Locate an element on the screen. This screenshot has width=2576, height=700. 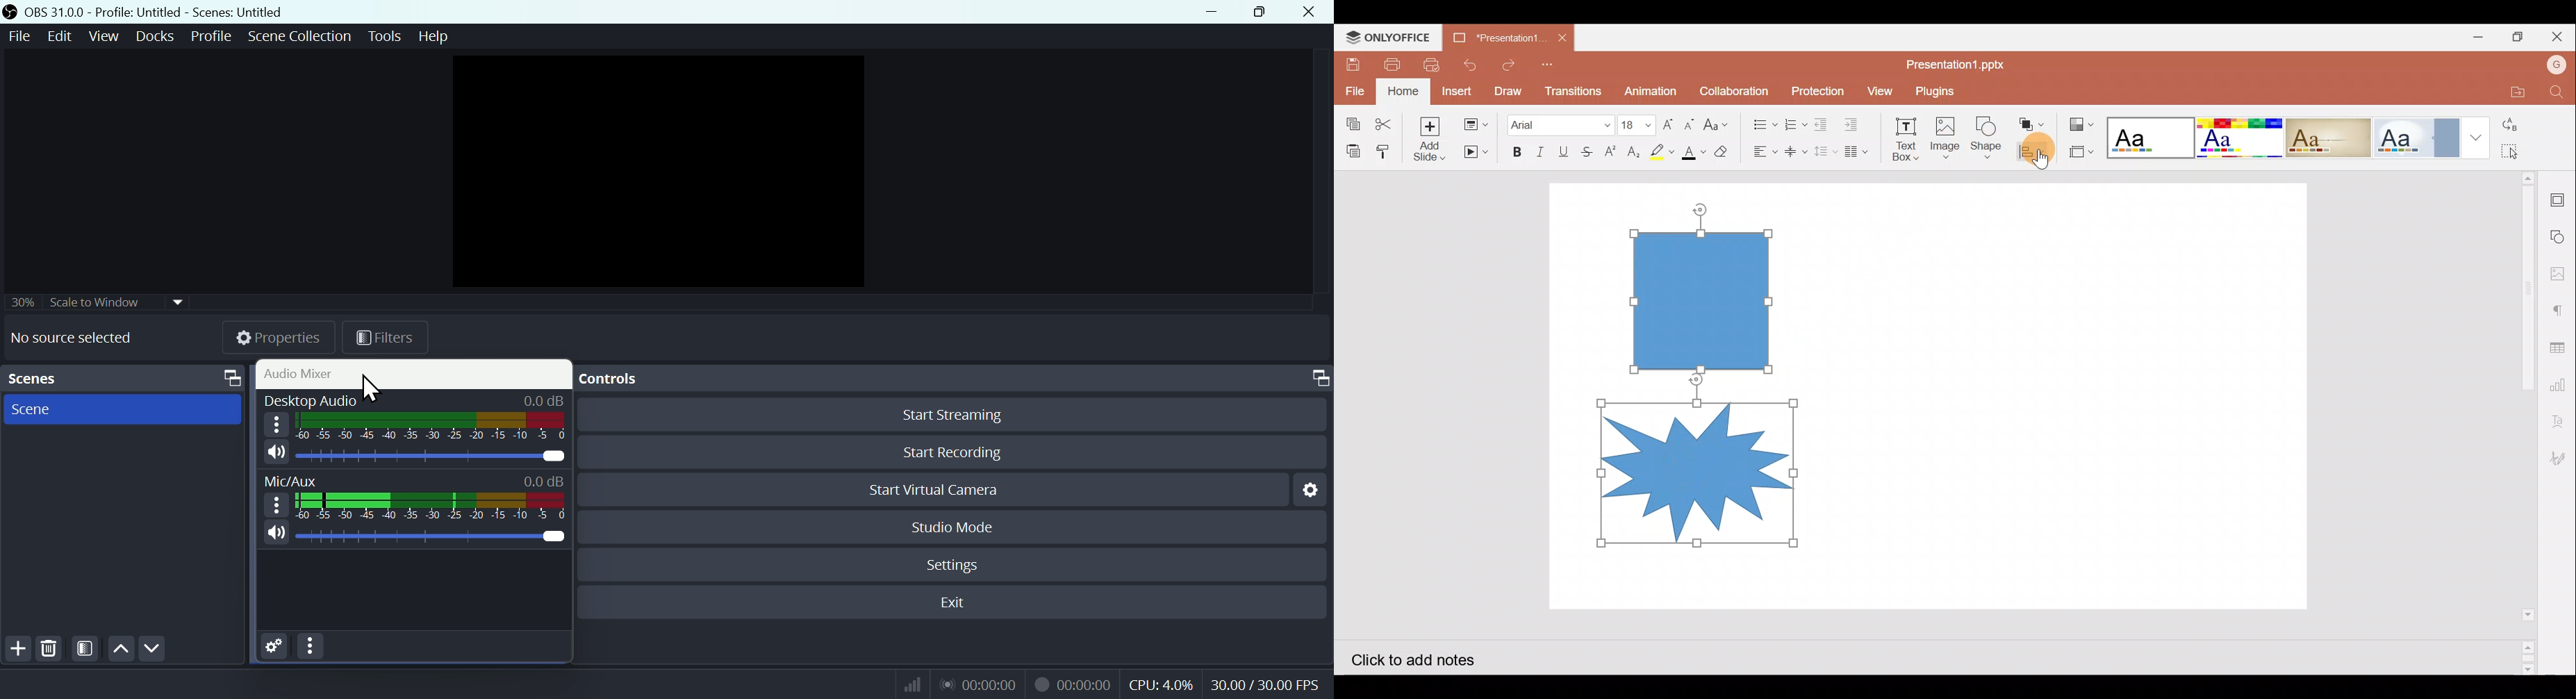
Profile is located at coordinates (207, 33).